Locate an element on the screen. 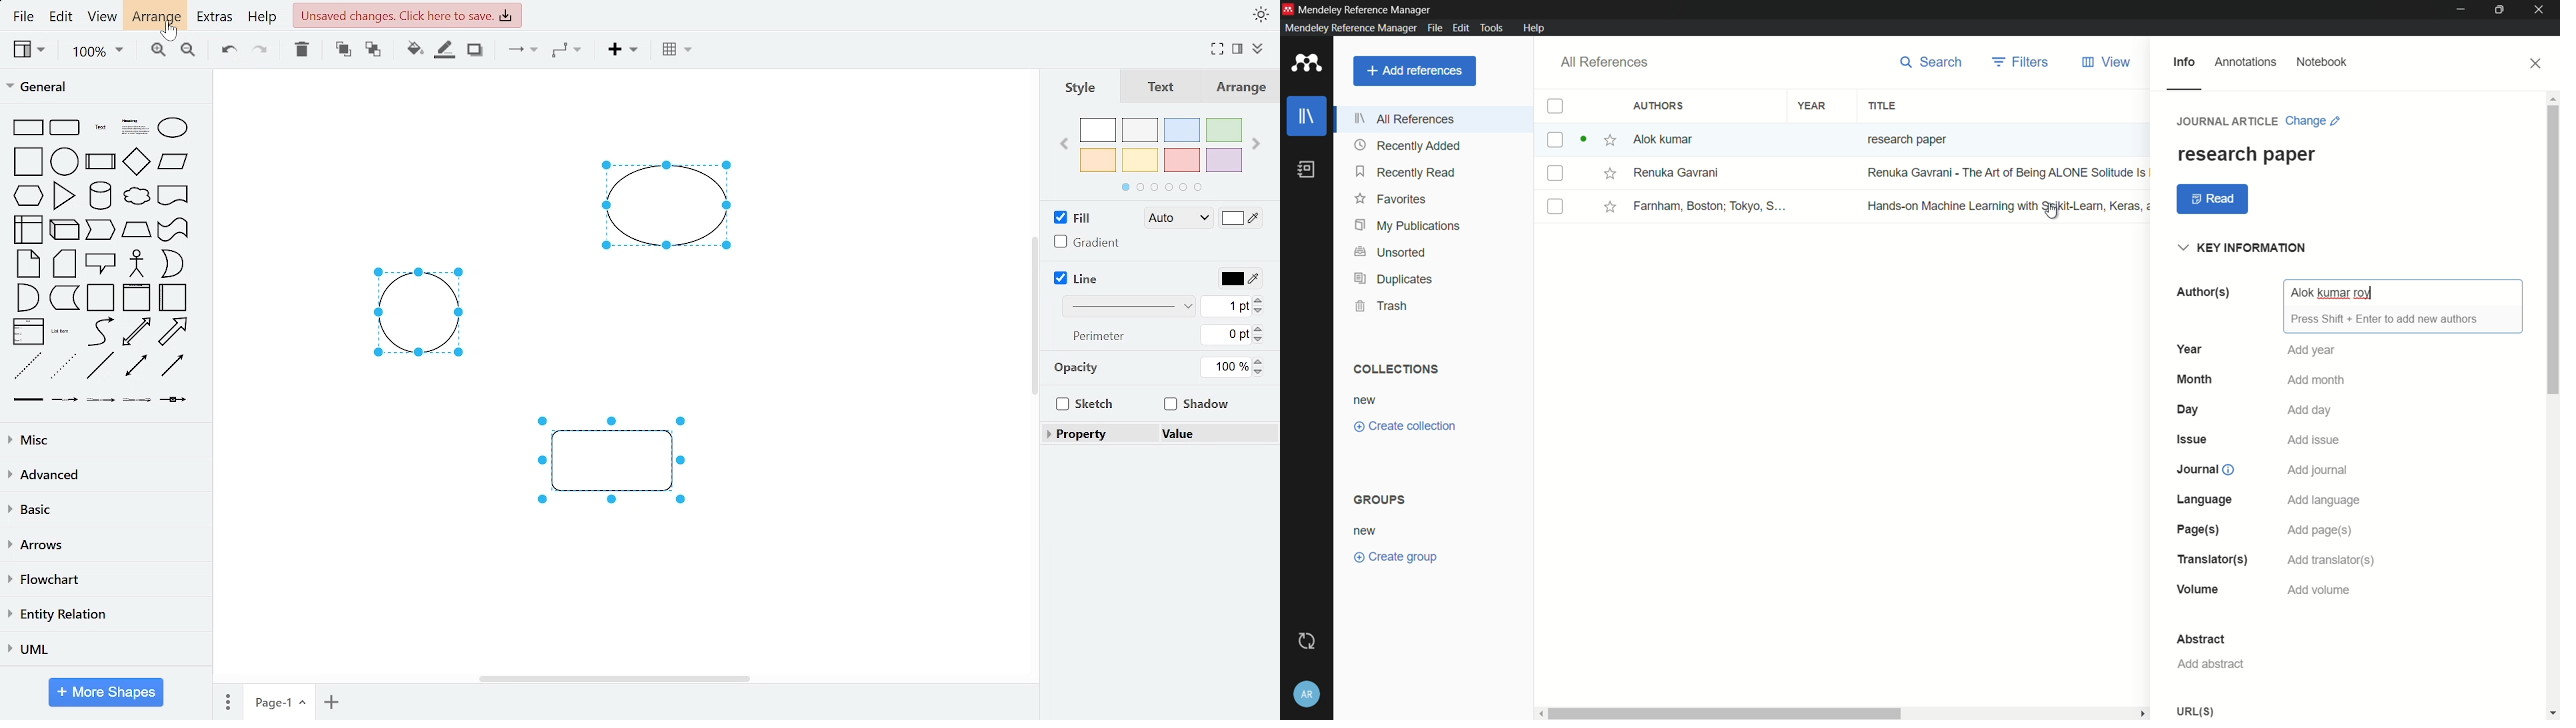 This screenshot has width=2576, height=728. insert page is located at coordinates (331, 701).